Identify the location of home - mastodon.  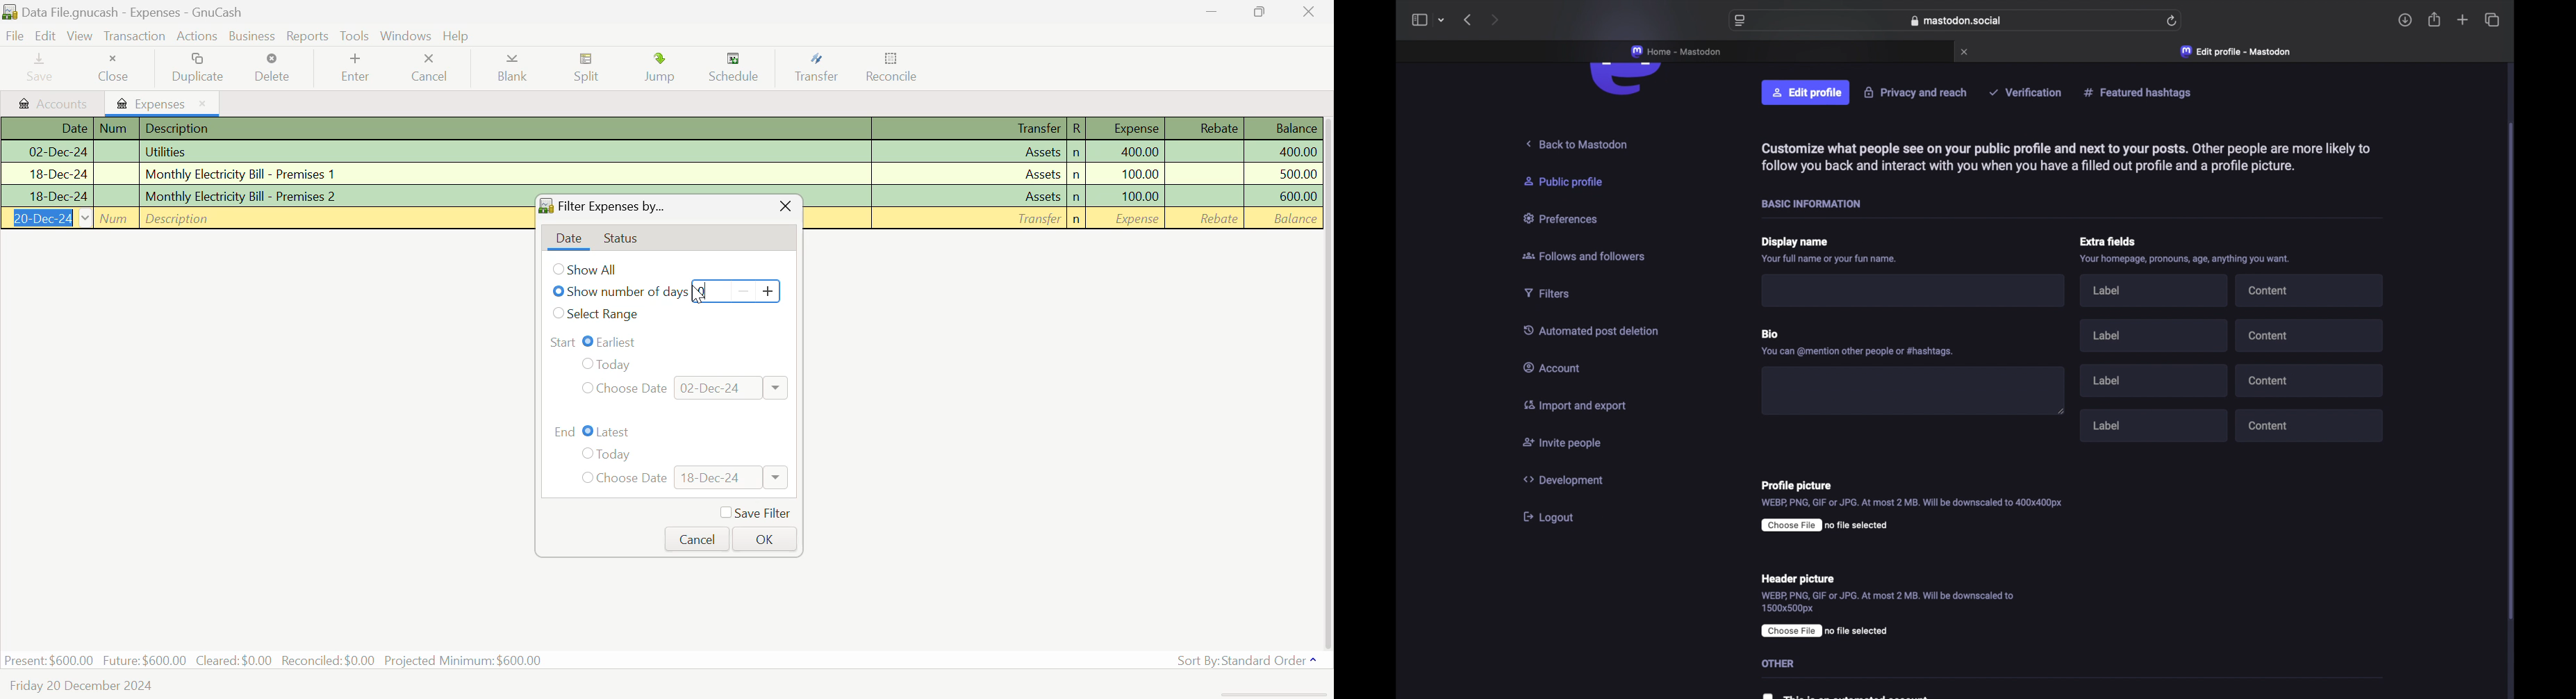
(1677, 52).